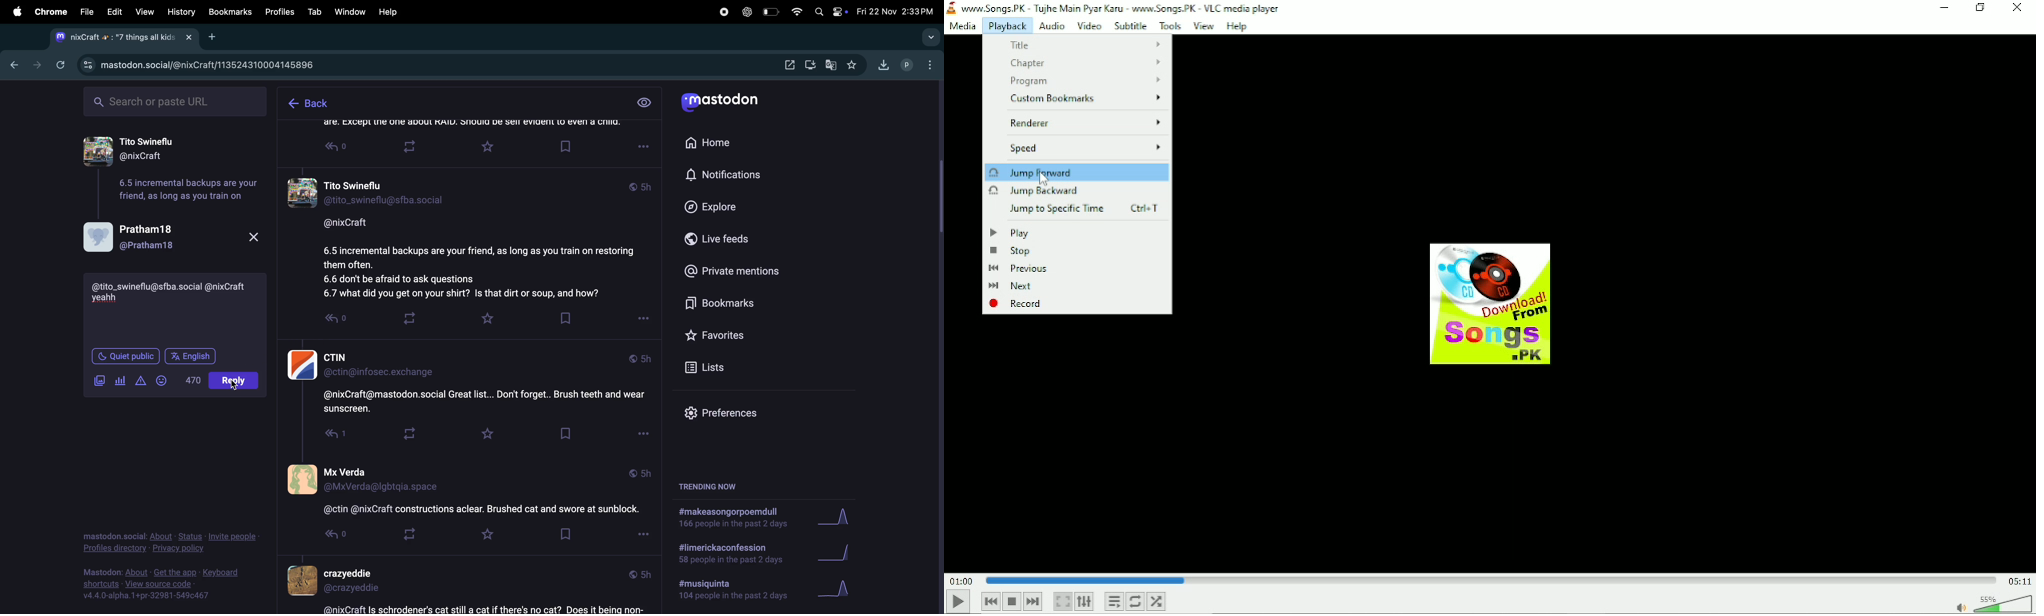  I want to click on Bookmark, so click(566, 146).